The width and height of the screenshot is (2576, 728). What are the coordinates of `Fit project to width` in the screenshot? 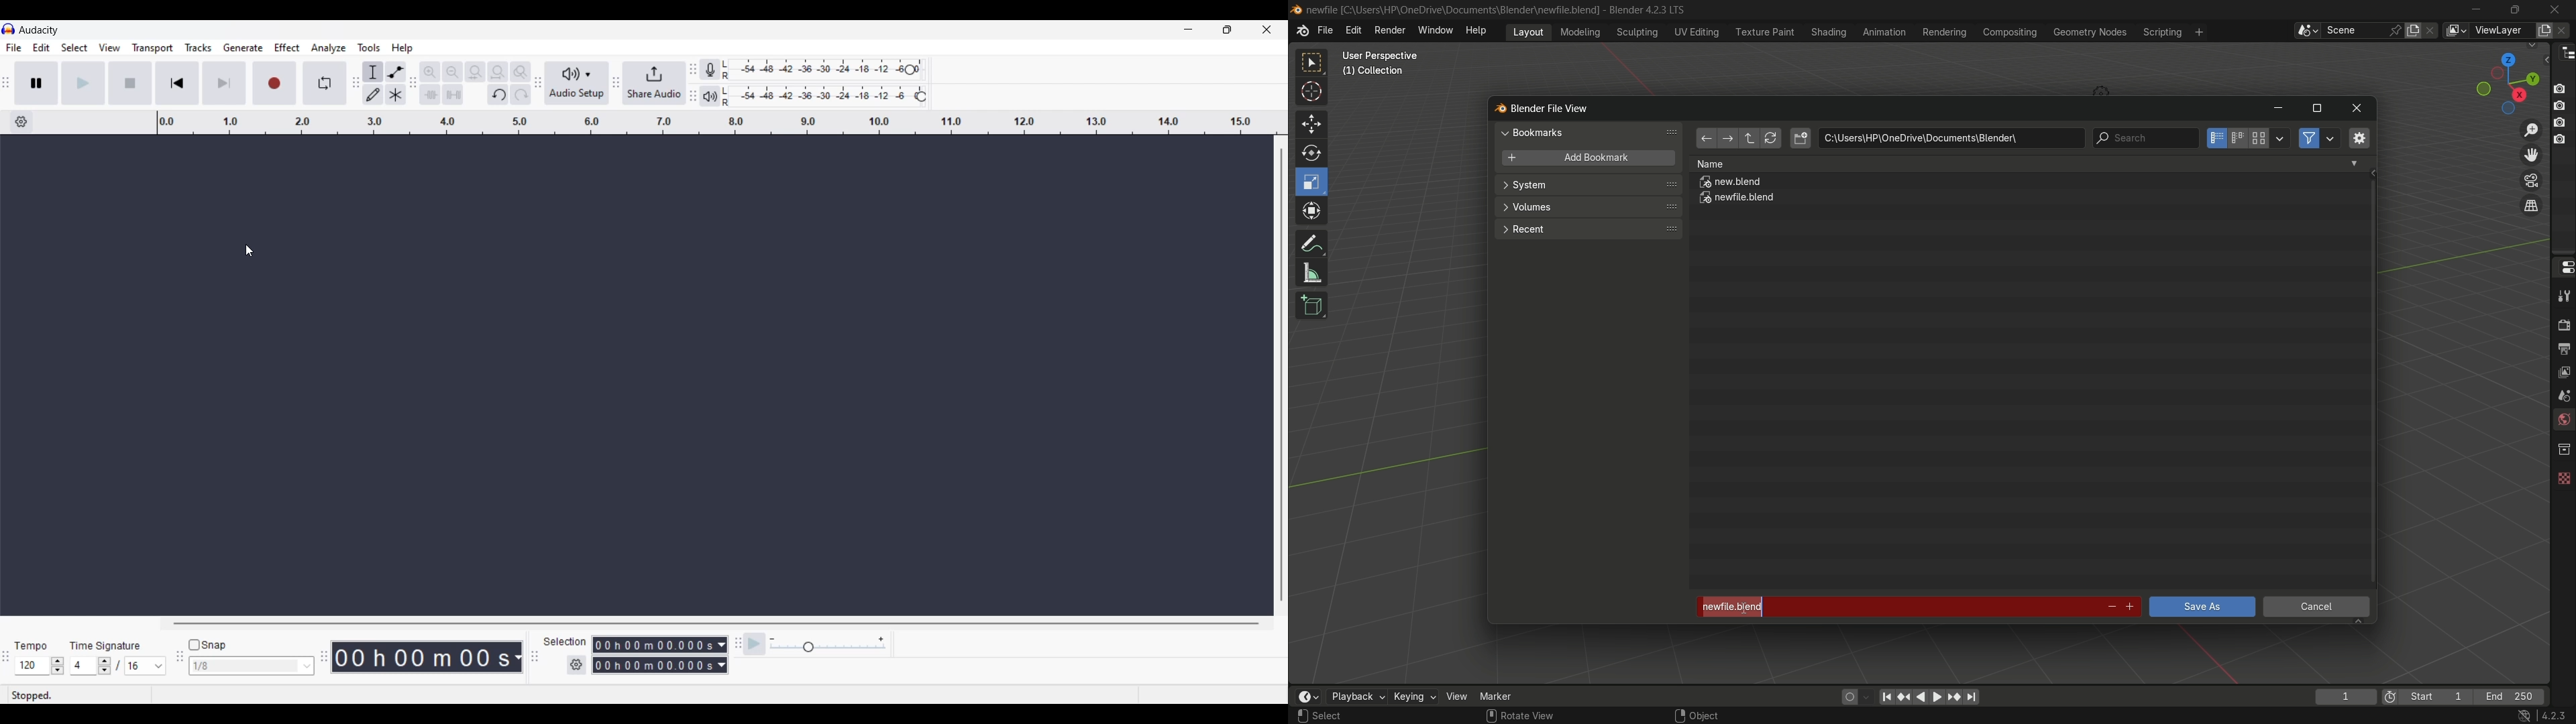 It's located at (498, 72).